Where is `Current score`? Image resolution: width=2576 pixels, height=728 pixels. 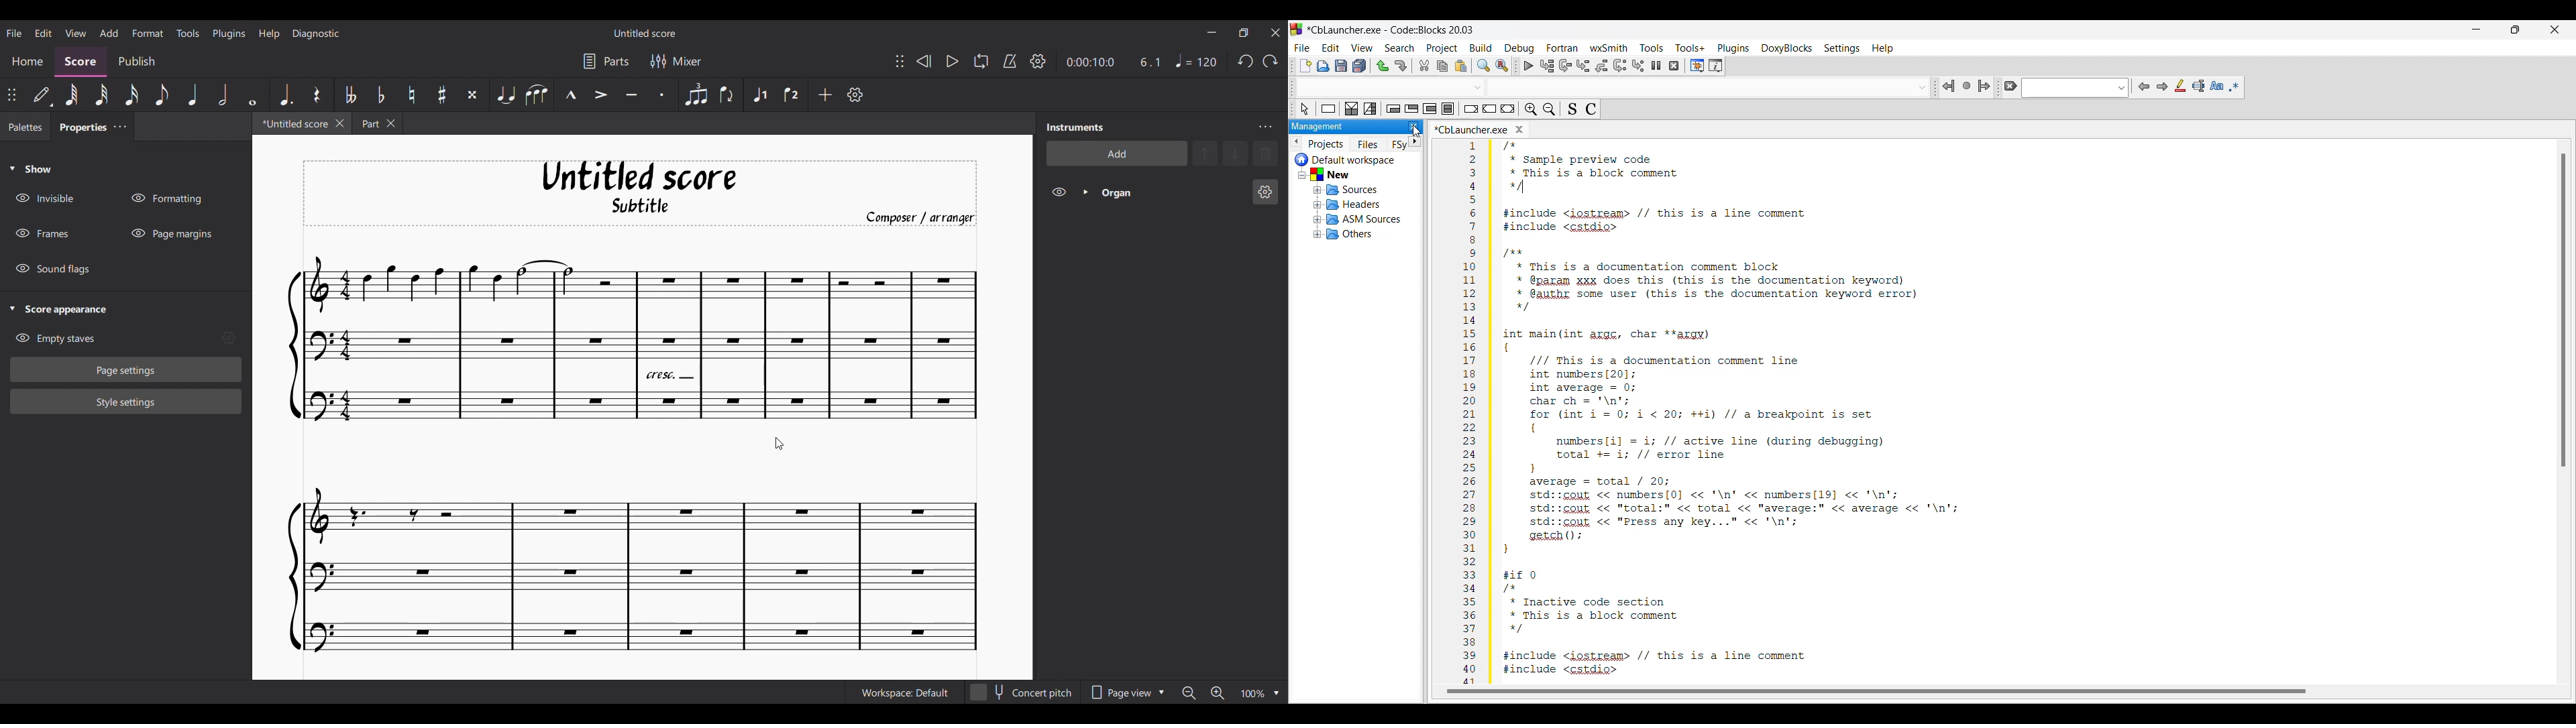
Current score is located at coordinates (633, 455).